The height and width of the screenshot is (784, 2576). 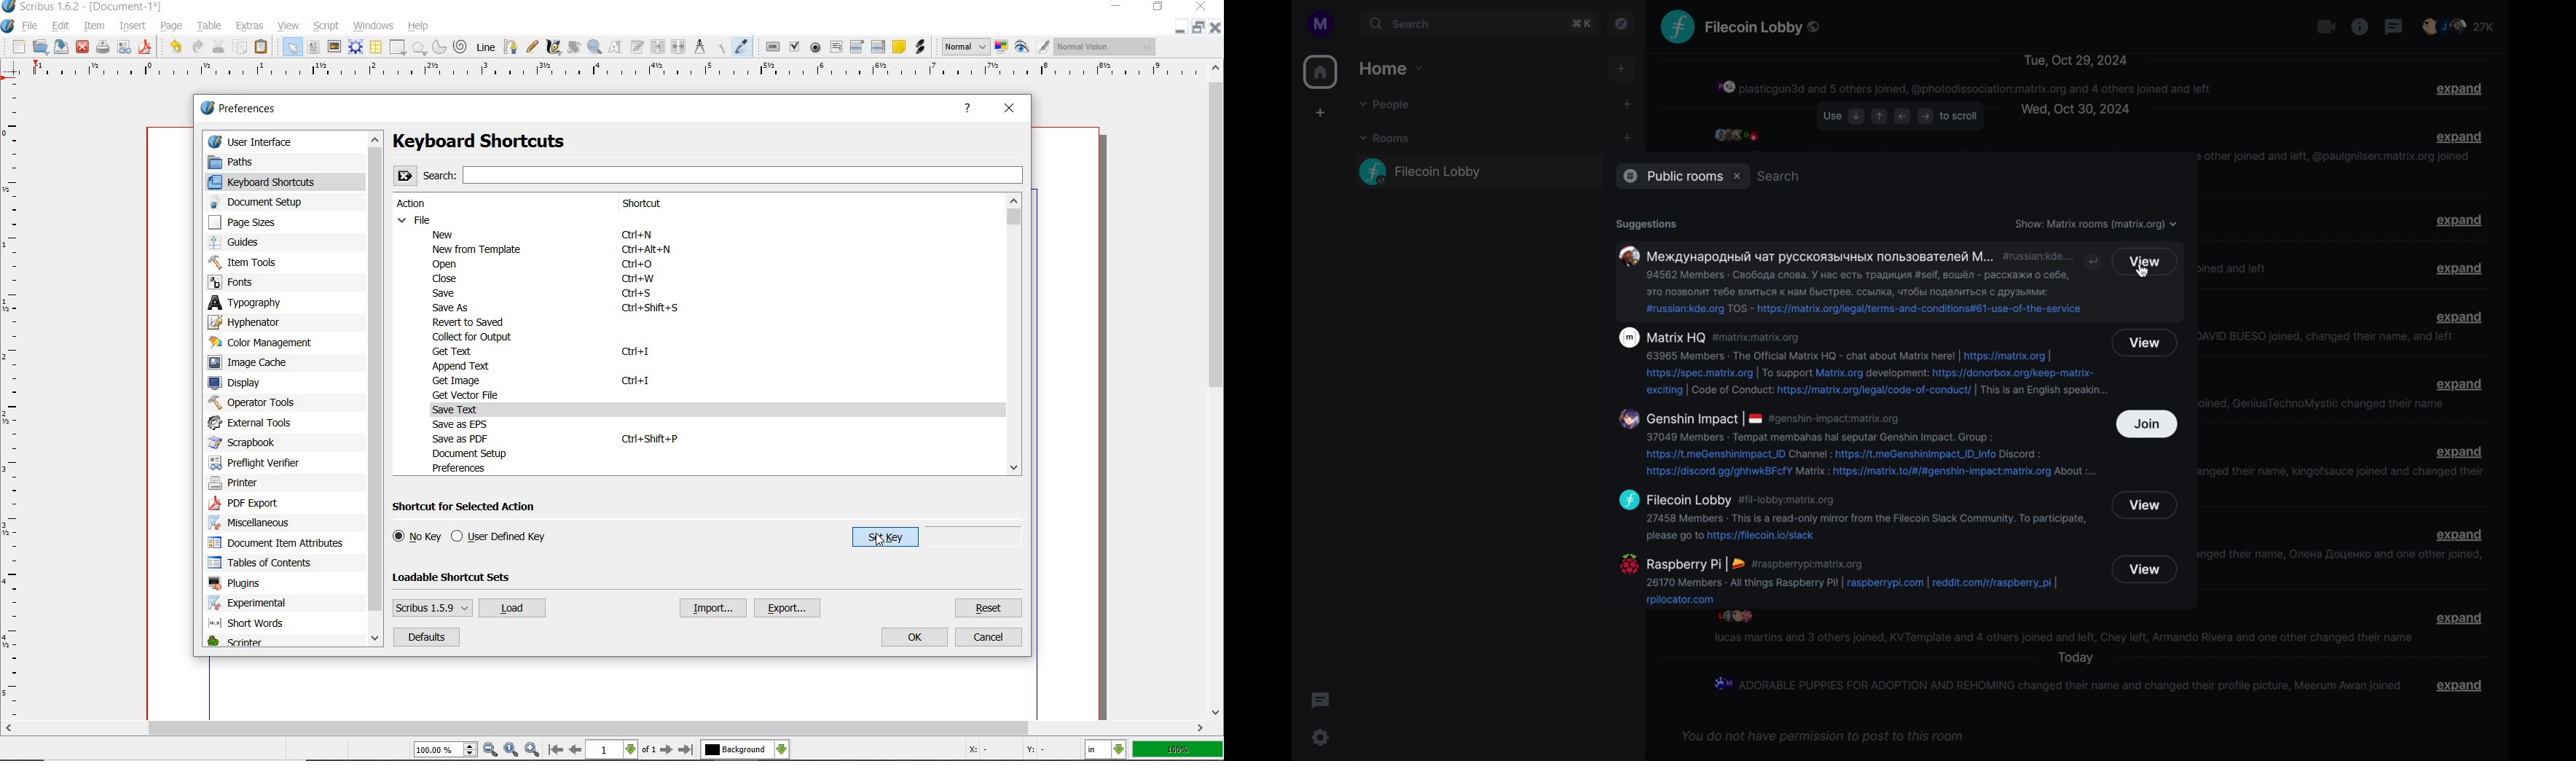 I want to click on unlink text frames, so click(x=678, y=47).